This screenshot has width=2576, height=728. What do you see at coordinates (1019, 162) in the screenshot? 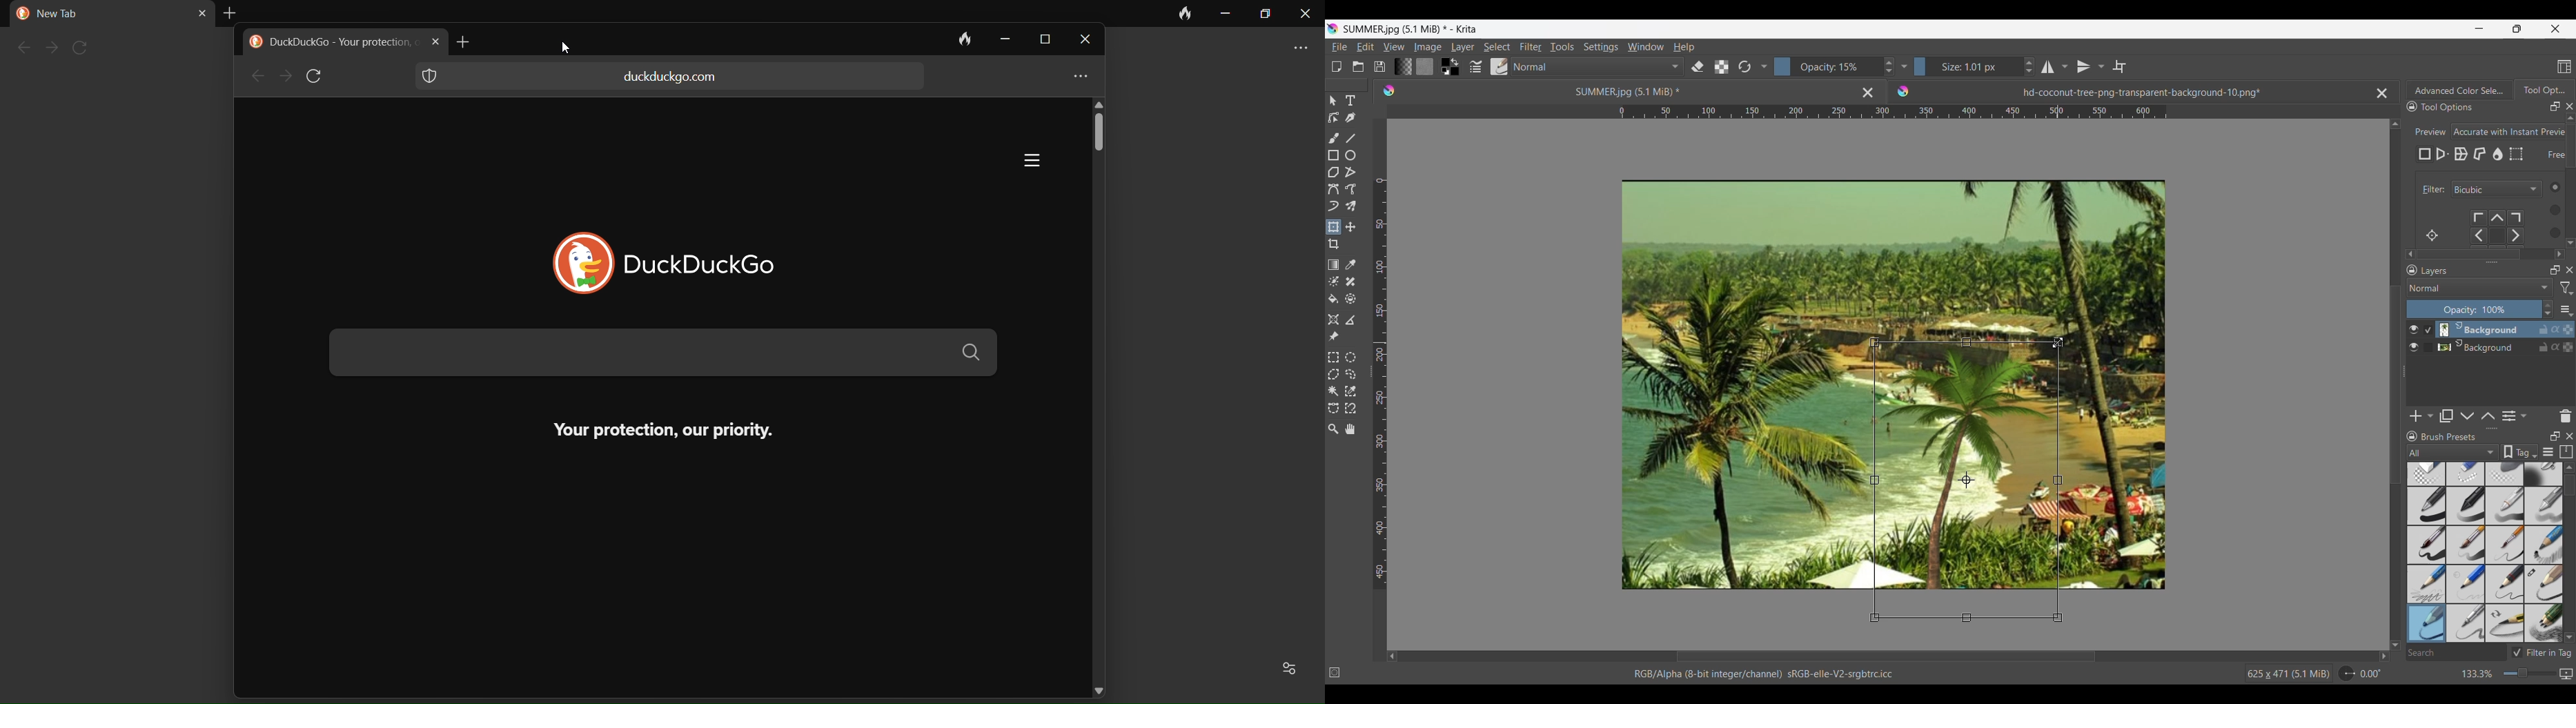
I see `menu` at bounding box center [1019, 162].